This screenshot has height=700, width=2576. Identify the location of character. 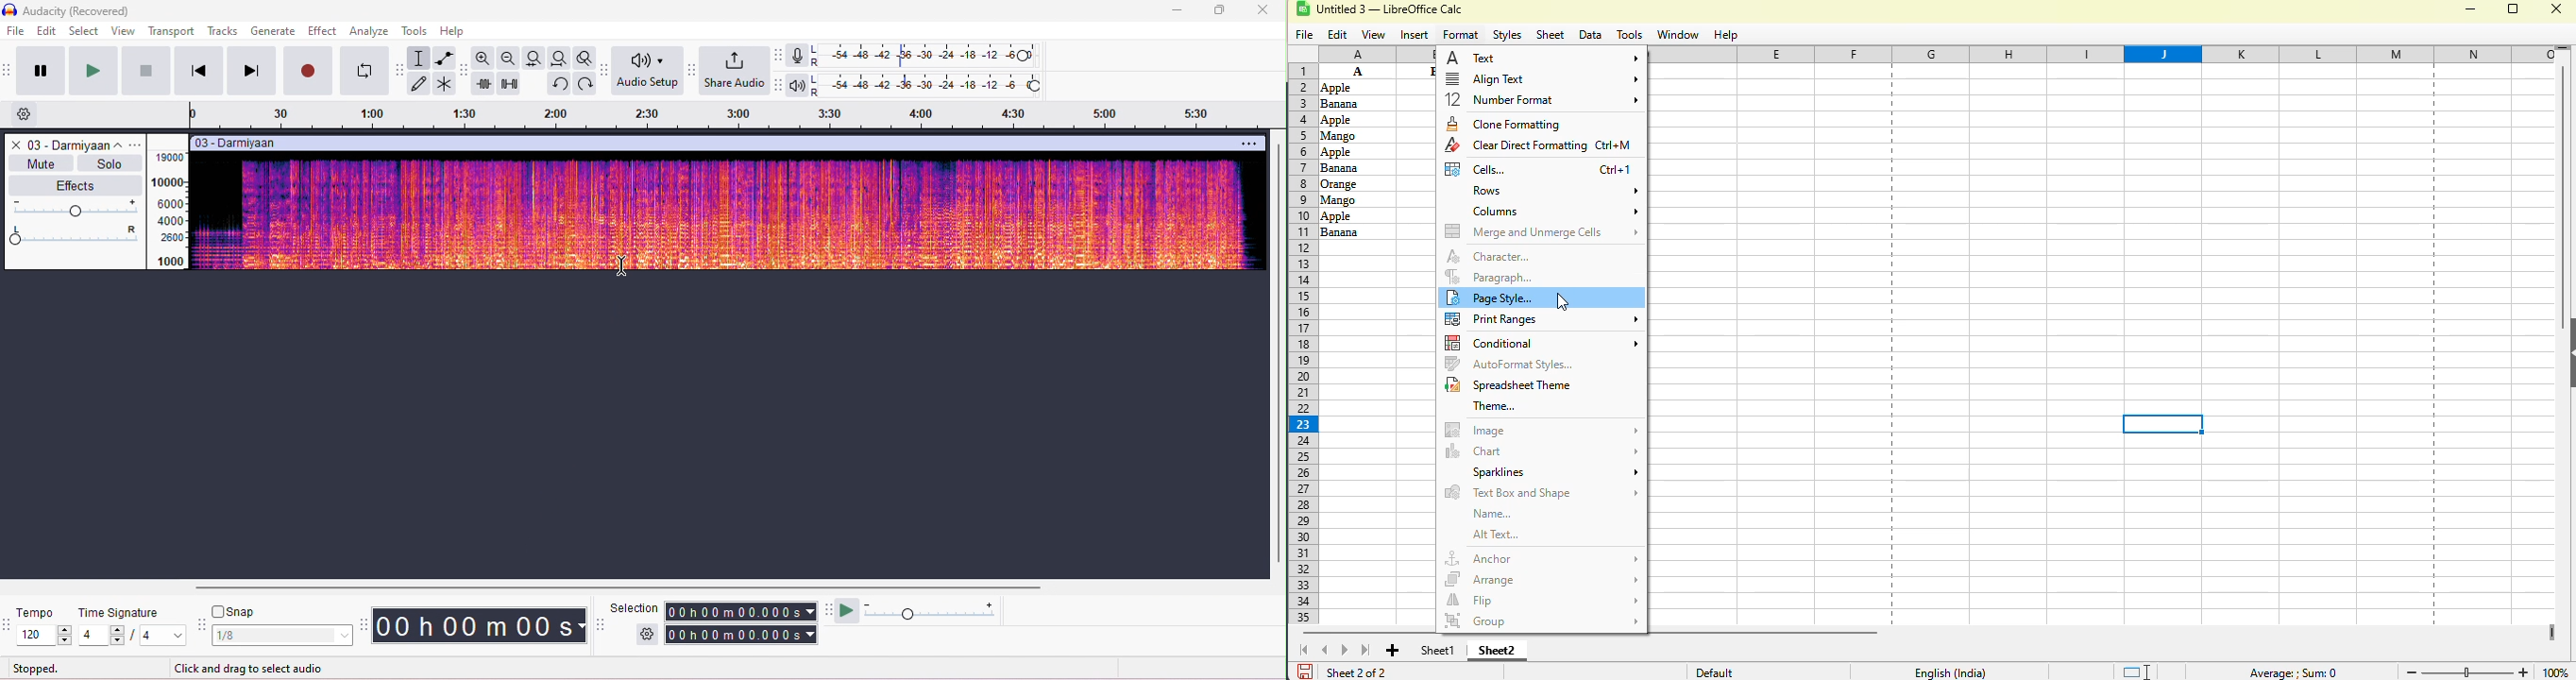
(1488, 257).